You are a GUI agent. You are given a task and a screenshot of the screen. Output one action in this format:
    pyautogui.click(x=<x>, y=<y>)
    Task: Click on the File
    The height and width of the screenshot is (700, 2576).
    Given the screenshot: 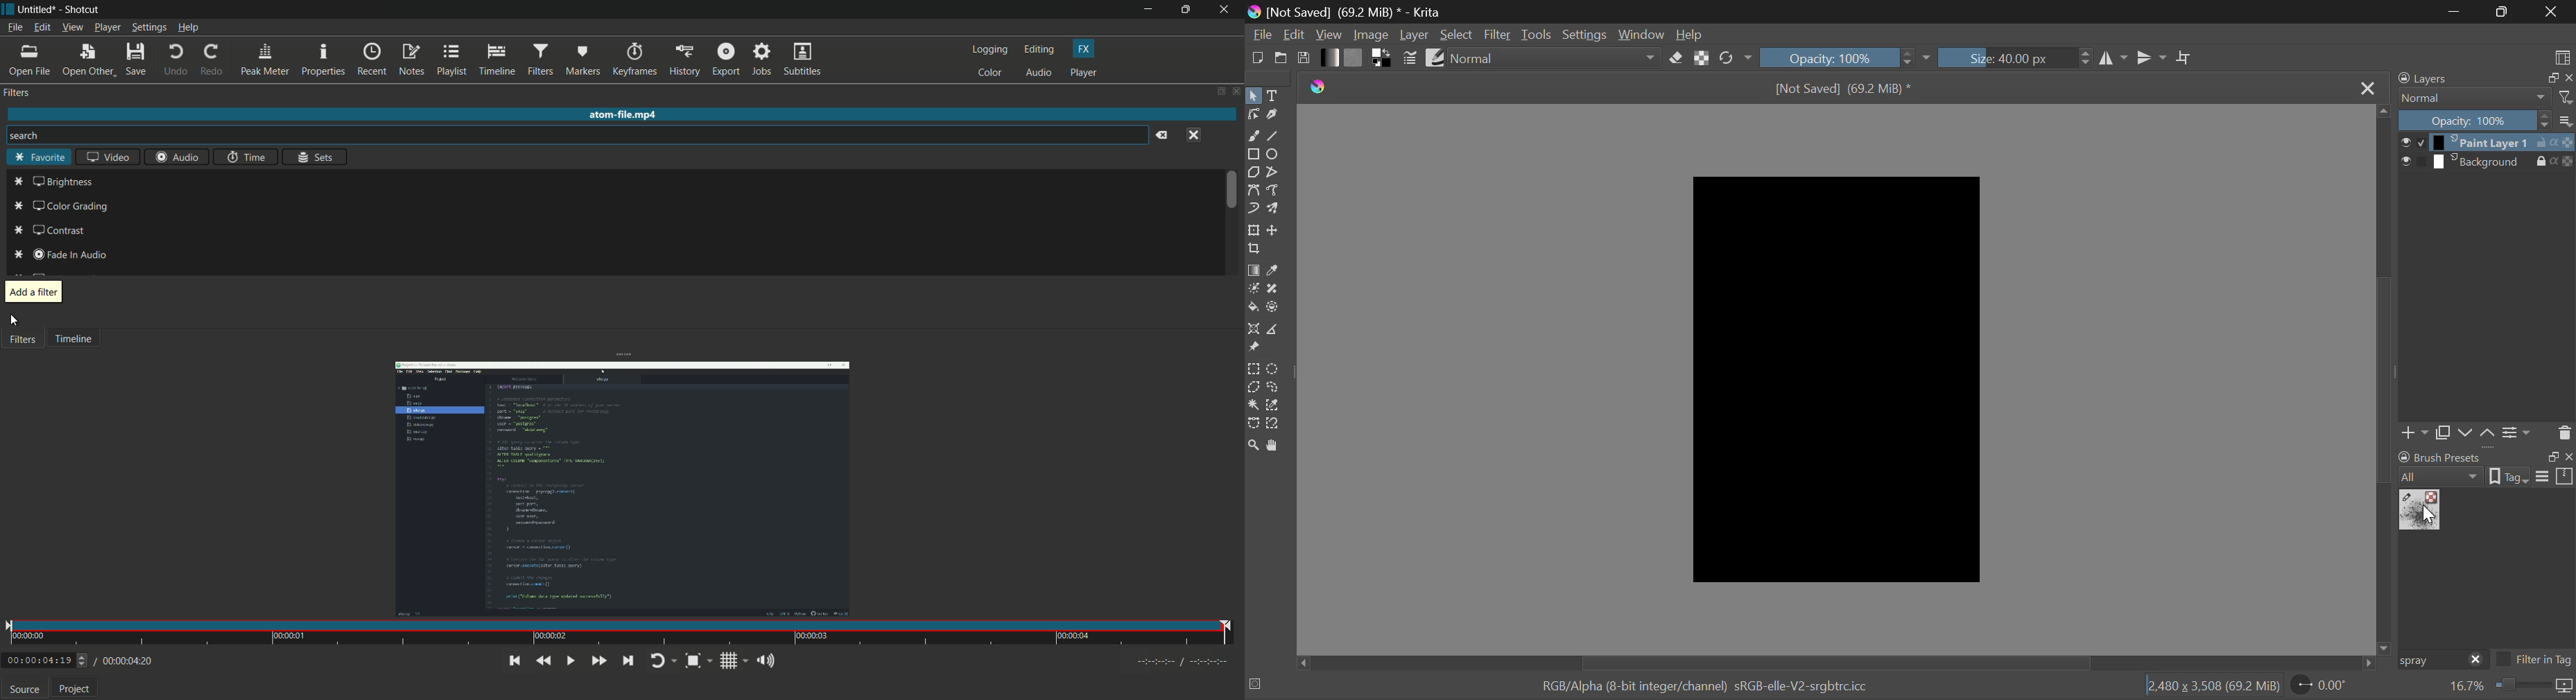 What is the action you would take?
    pyautogui.click(x=1261, y=33)
    